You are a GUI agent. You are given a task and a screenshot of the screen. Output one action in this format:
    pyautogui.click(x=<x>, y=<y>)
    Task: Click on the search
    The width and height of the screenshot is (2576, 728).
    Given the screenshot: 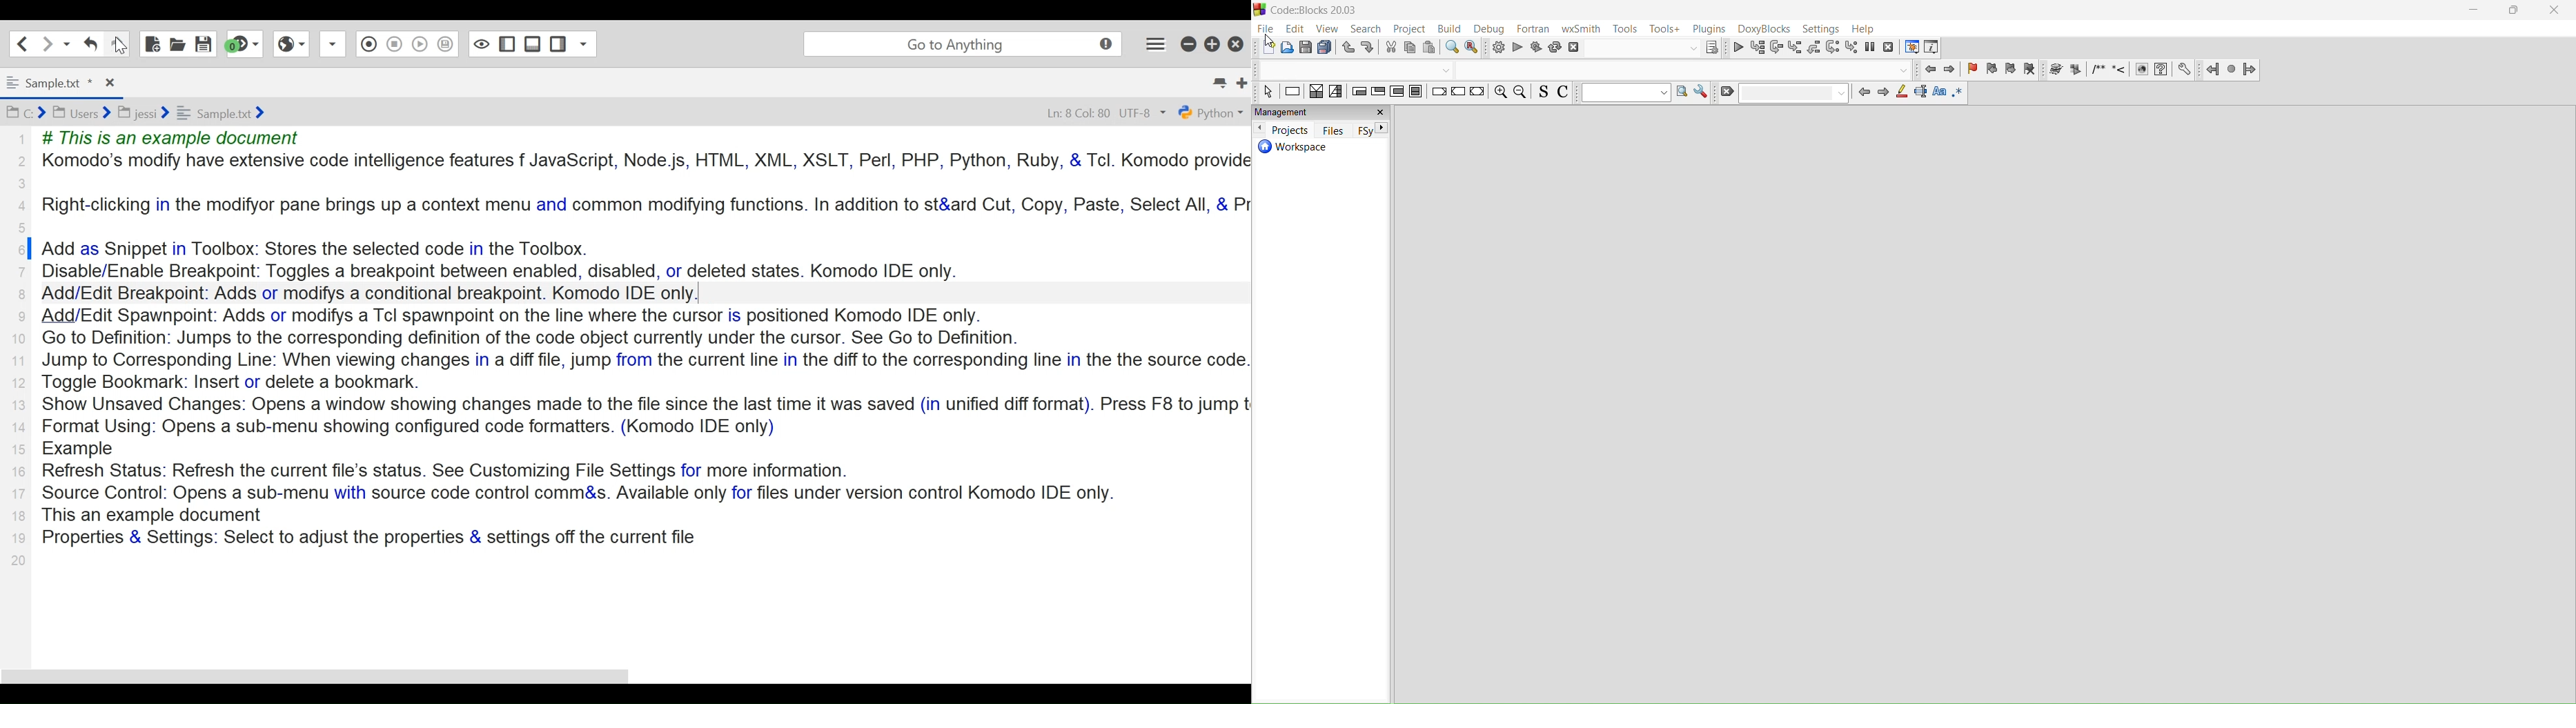 What is the action you would take?
    pyautogui.click(x=1366, y=30)
    